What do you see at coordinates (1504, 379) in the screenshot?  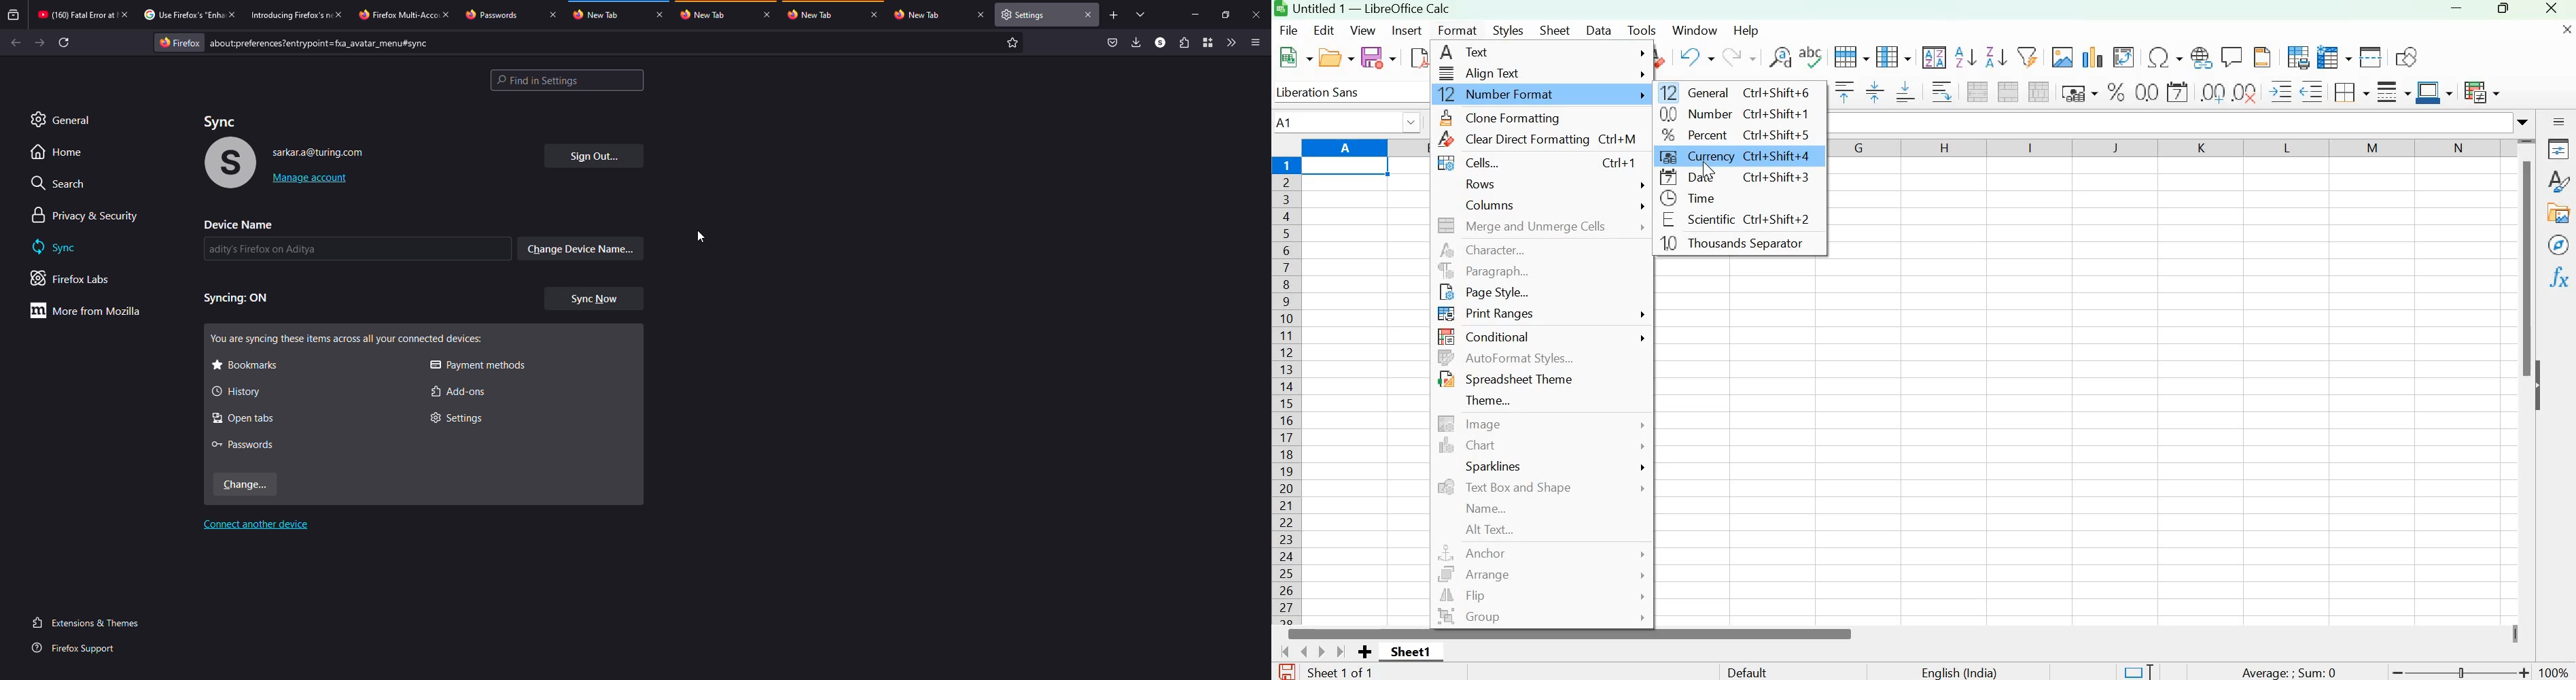 I see `Spreadsheet Theme` at bounding box center [1504, 379].